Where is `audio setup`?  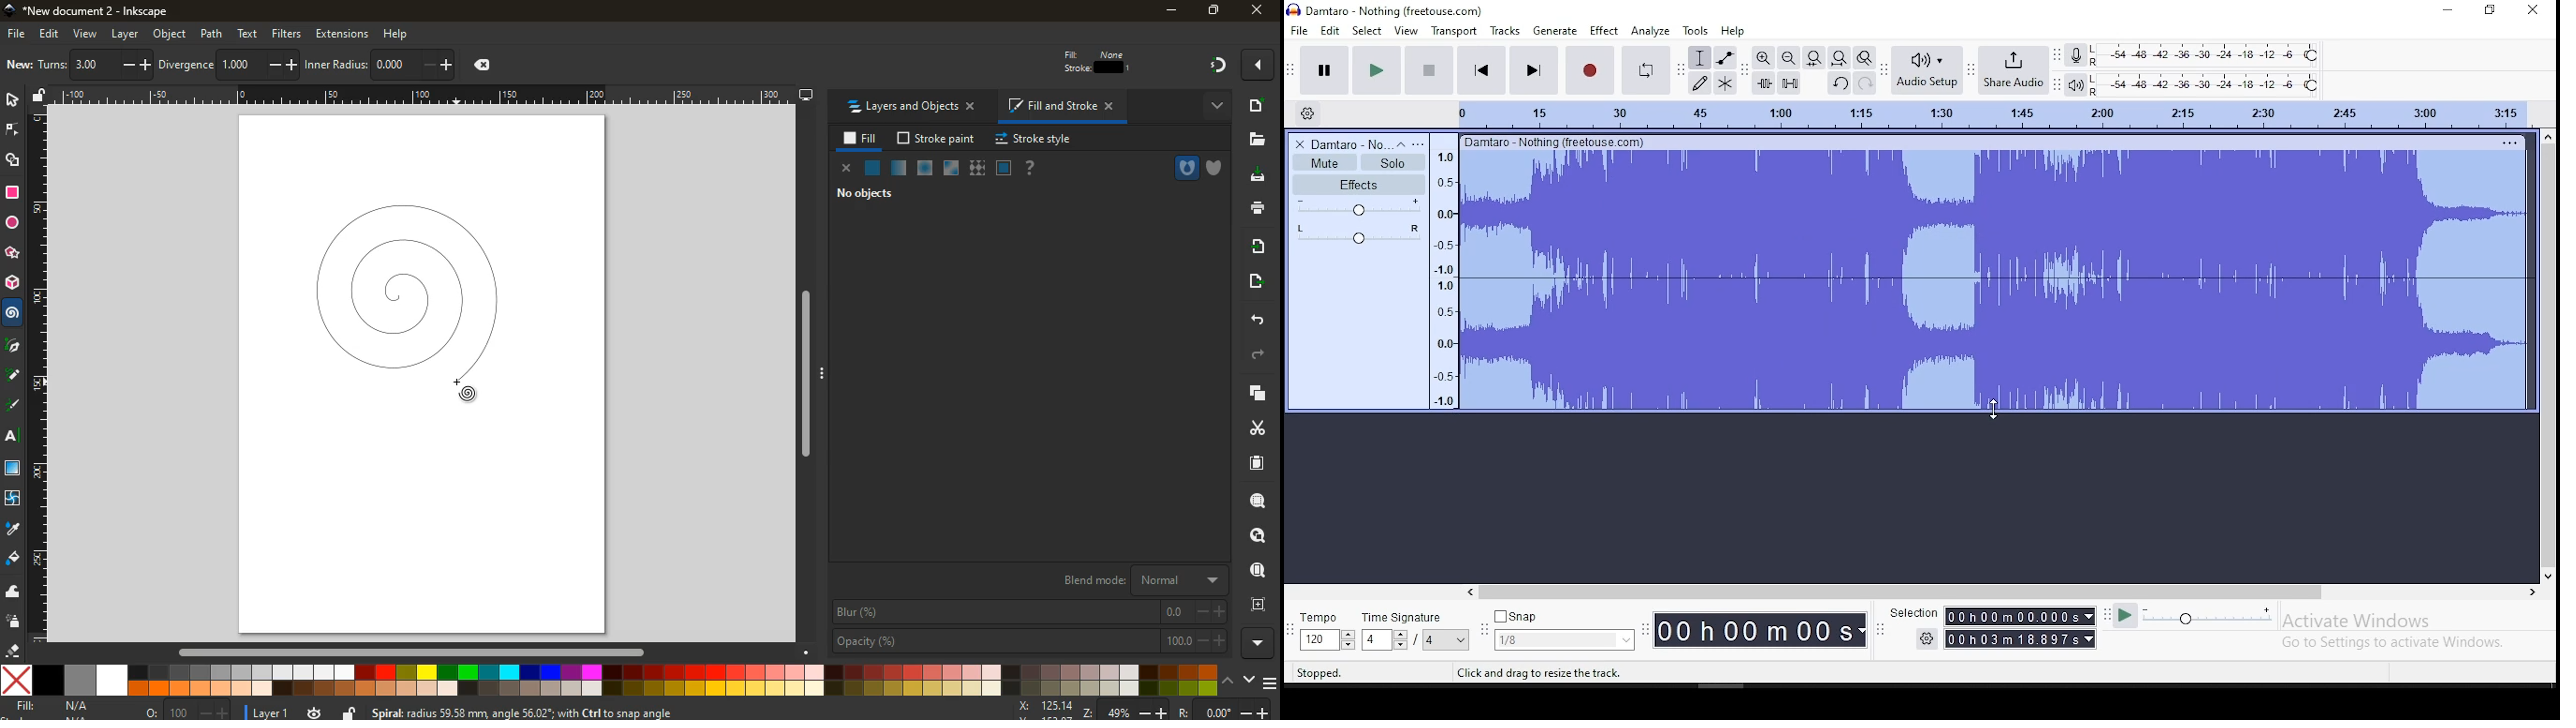 audio setup is located at coordinates (1927, 69).